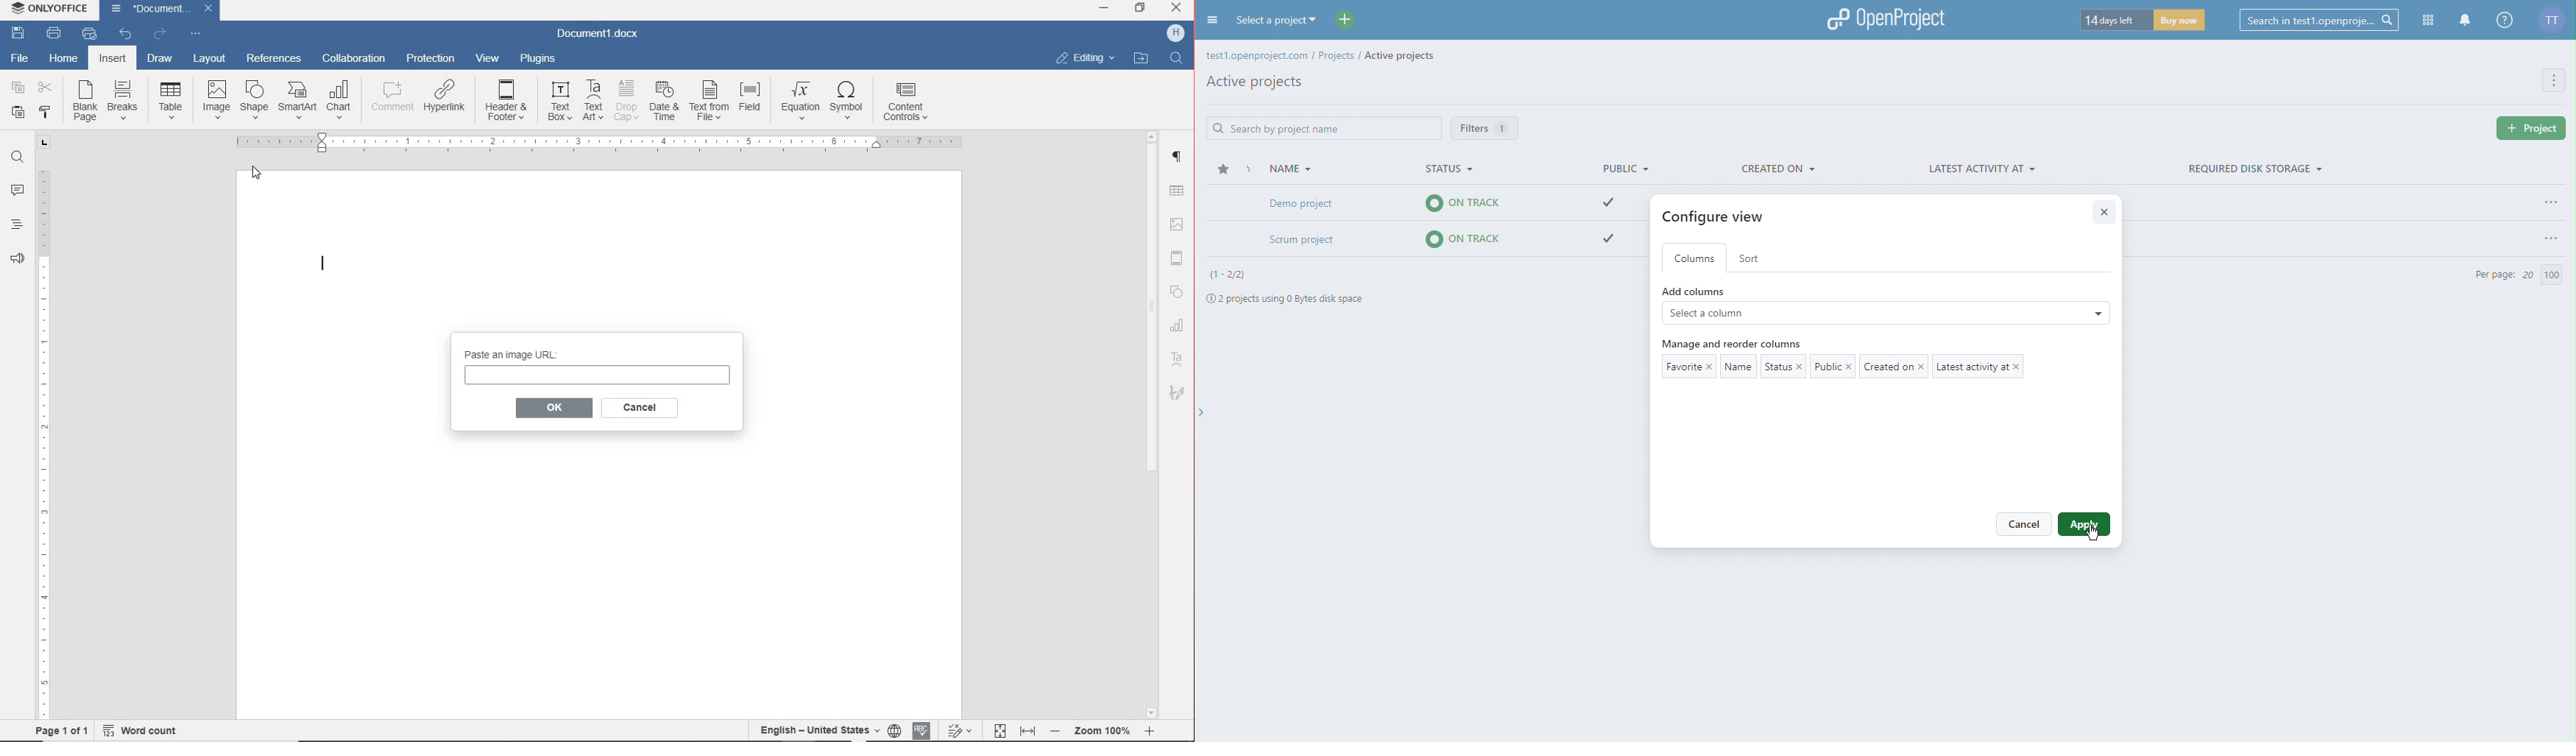  Describe the element at coordinates (89, 34) in the screenshot. I see `quick print` at that location.